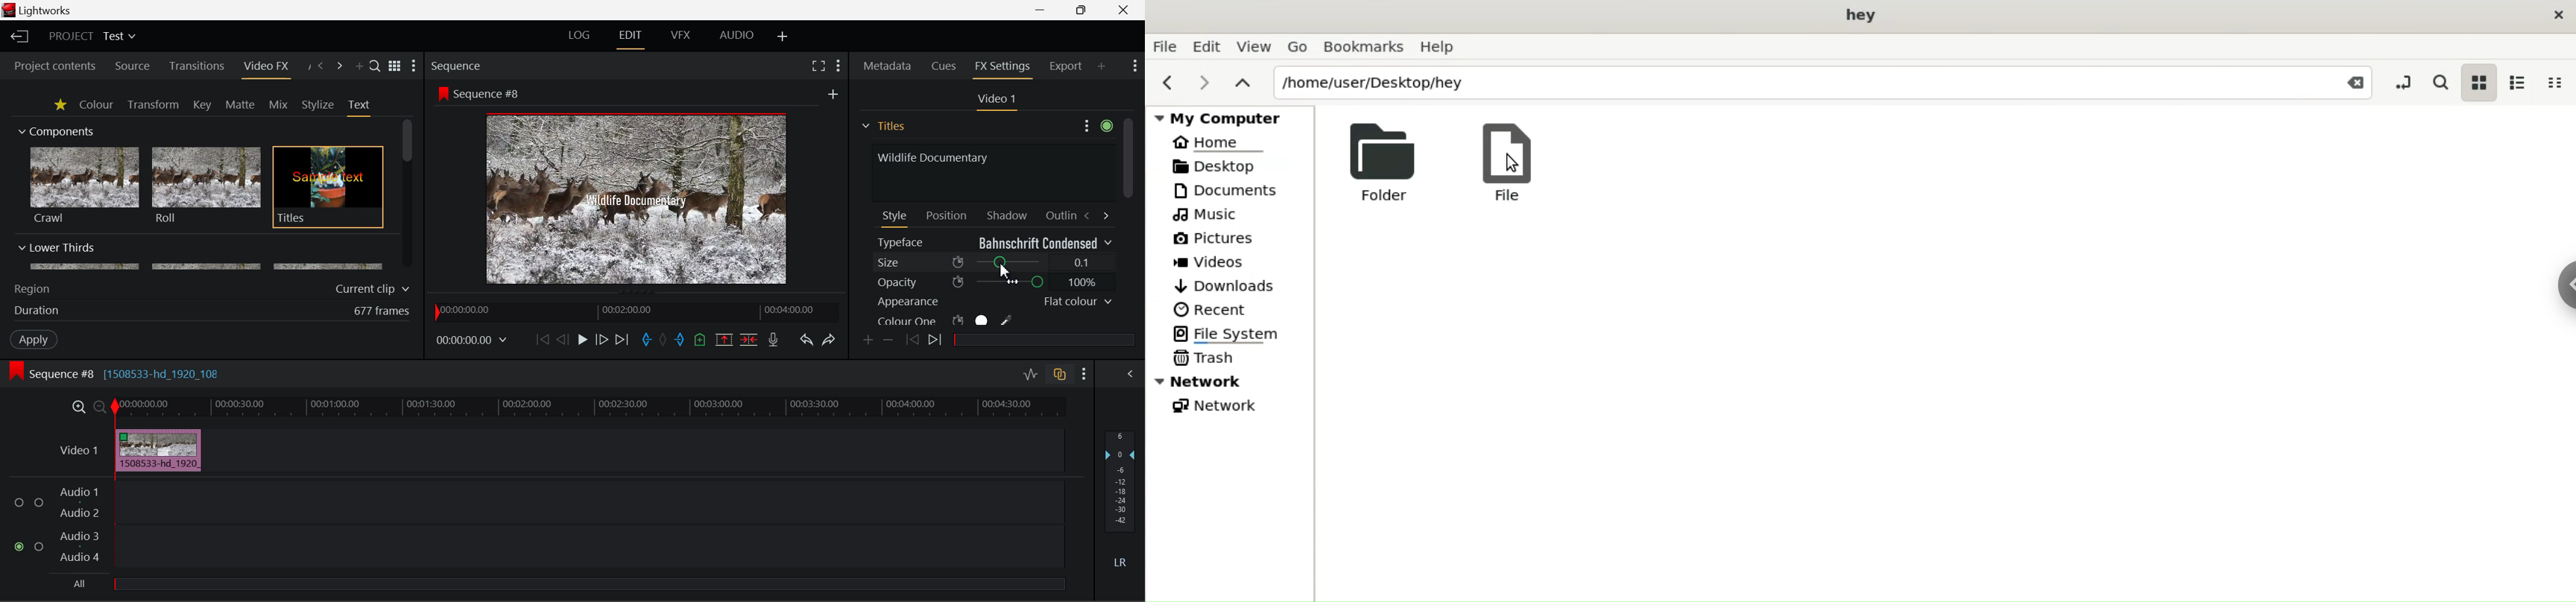 Image resolution: width=2576 pixels, height=616 pixels. I want to click on checkbox, so click(39, 504).